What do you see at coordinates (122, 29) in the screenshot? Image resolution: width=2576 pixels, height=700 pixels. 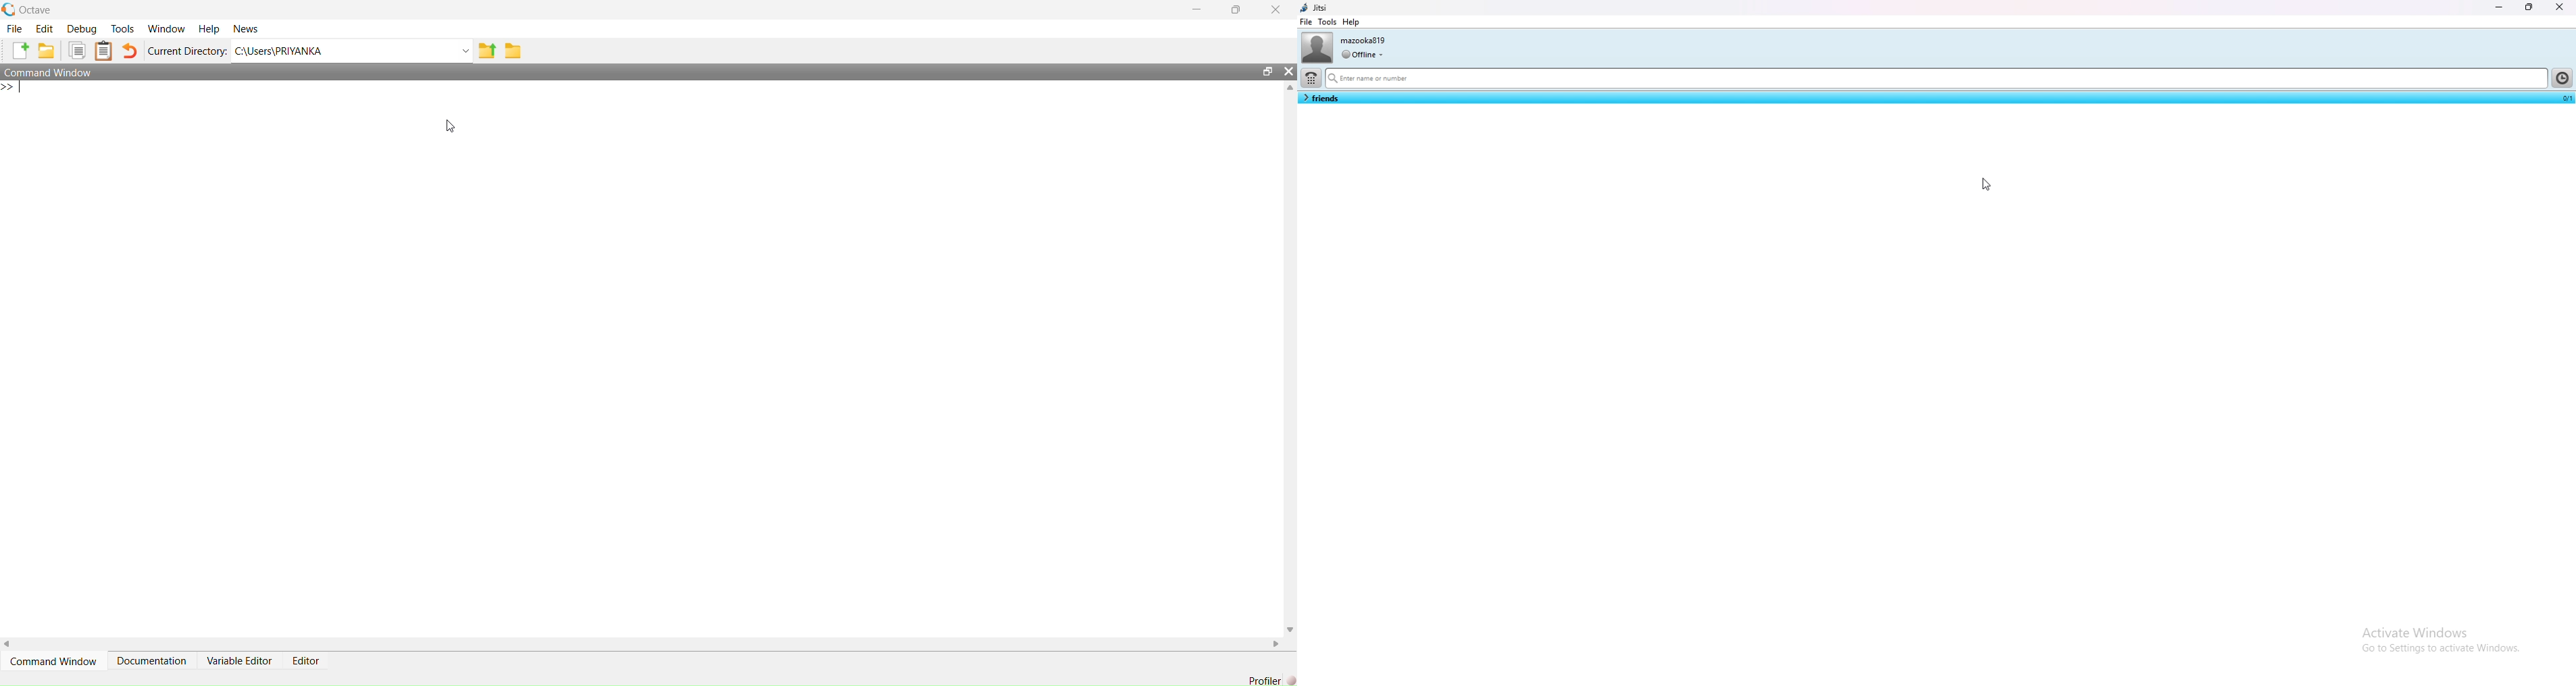 I see `Tools` at bounding box center [122, 29].